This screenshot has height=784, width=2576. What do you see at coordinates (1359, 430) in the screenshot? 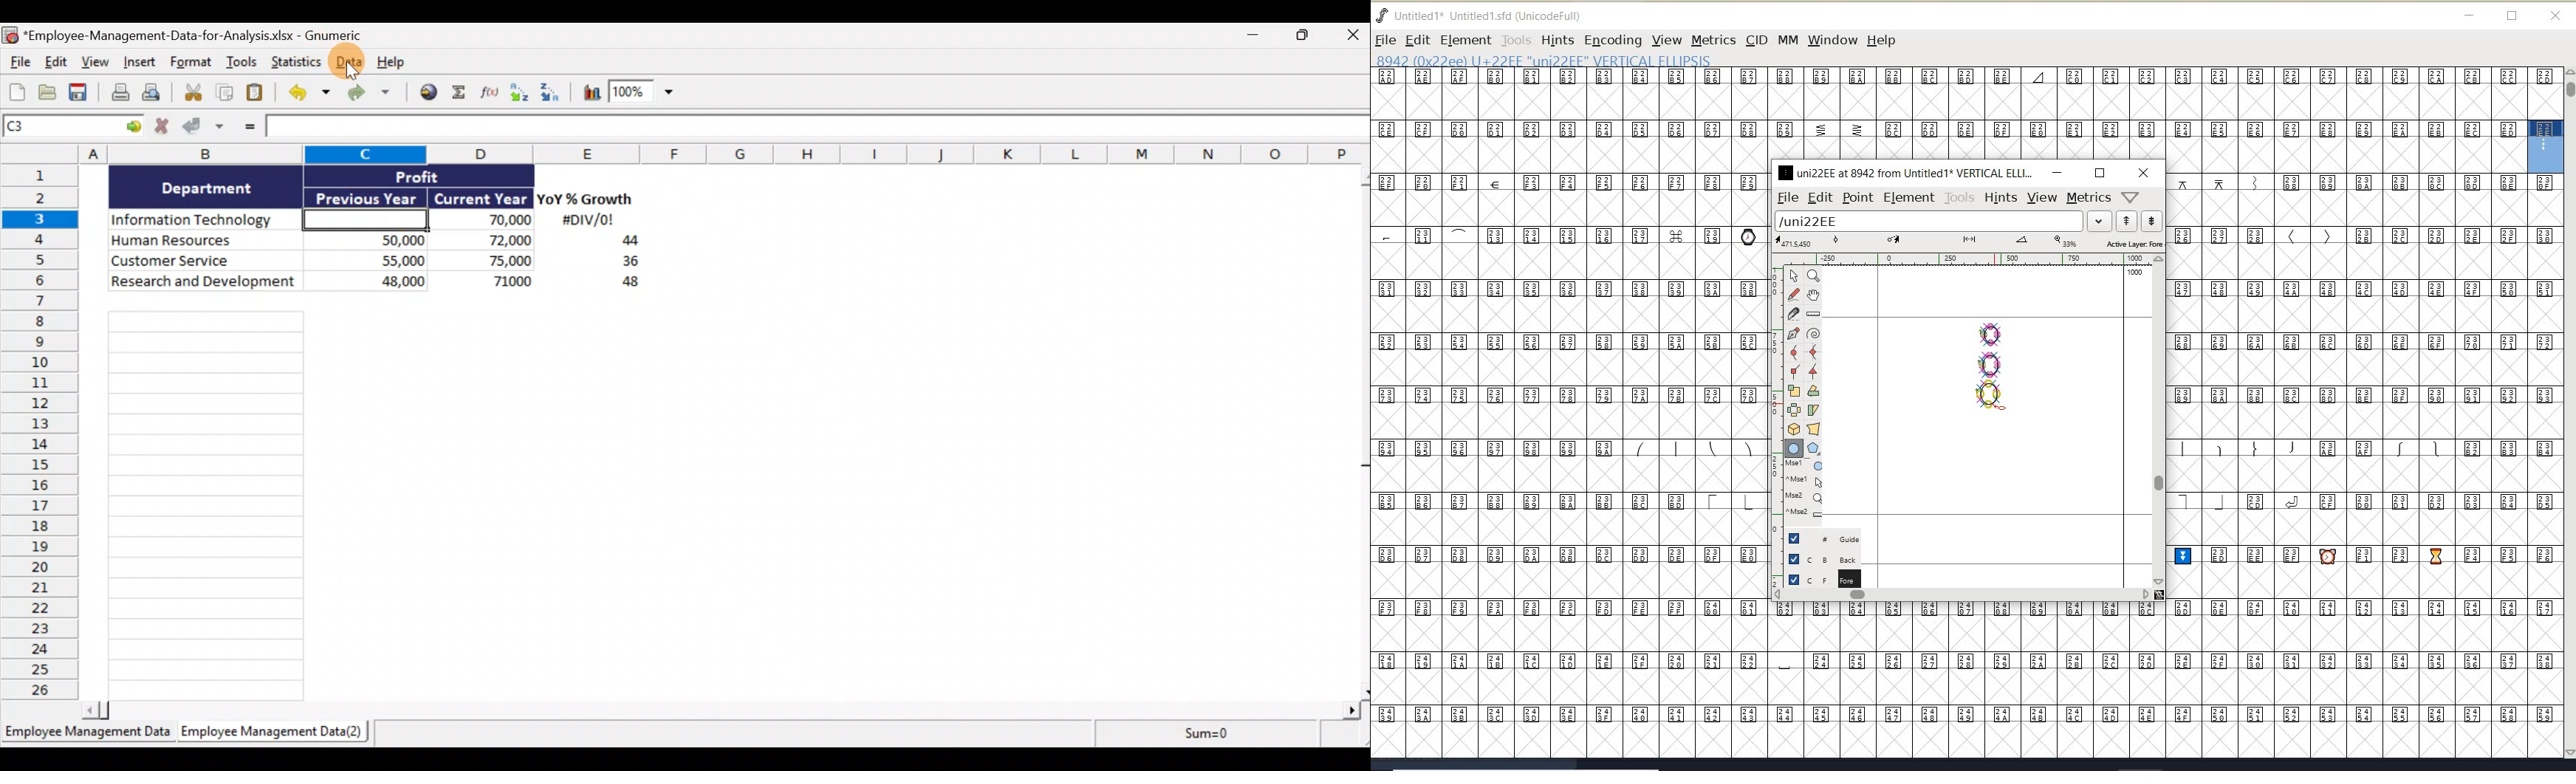
I see `Scroll bar` at bounding box center [1359, 430].